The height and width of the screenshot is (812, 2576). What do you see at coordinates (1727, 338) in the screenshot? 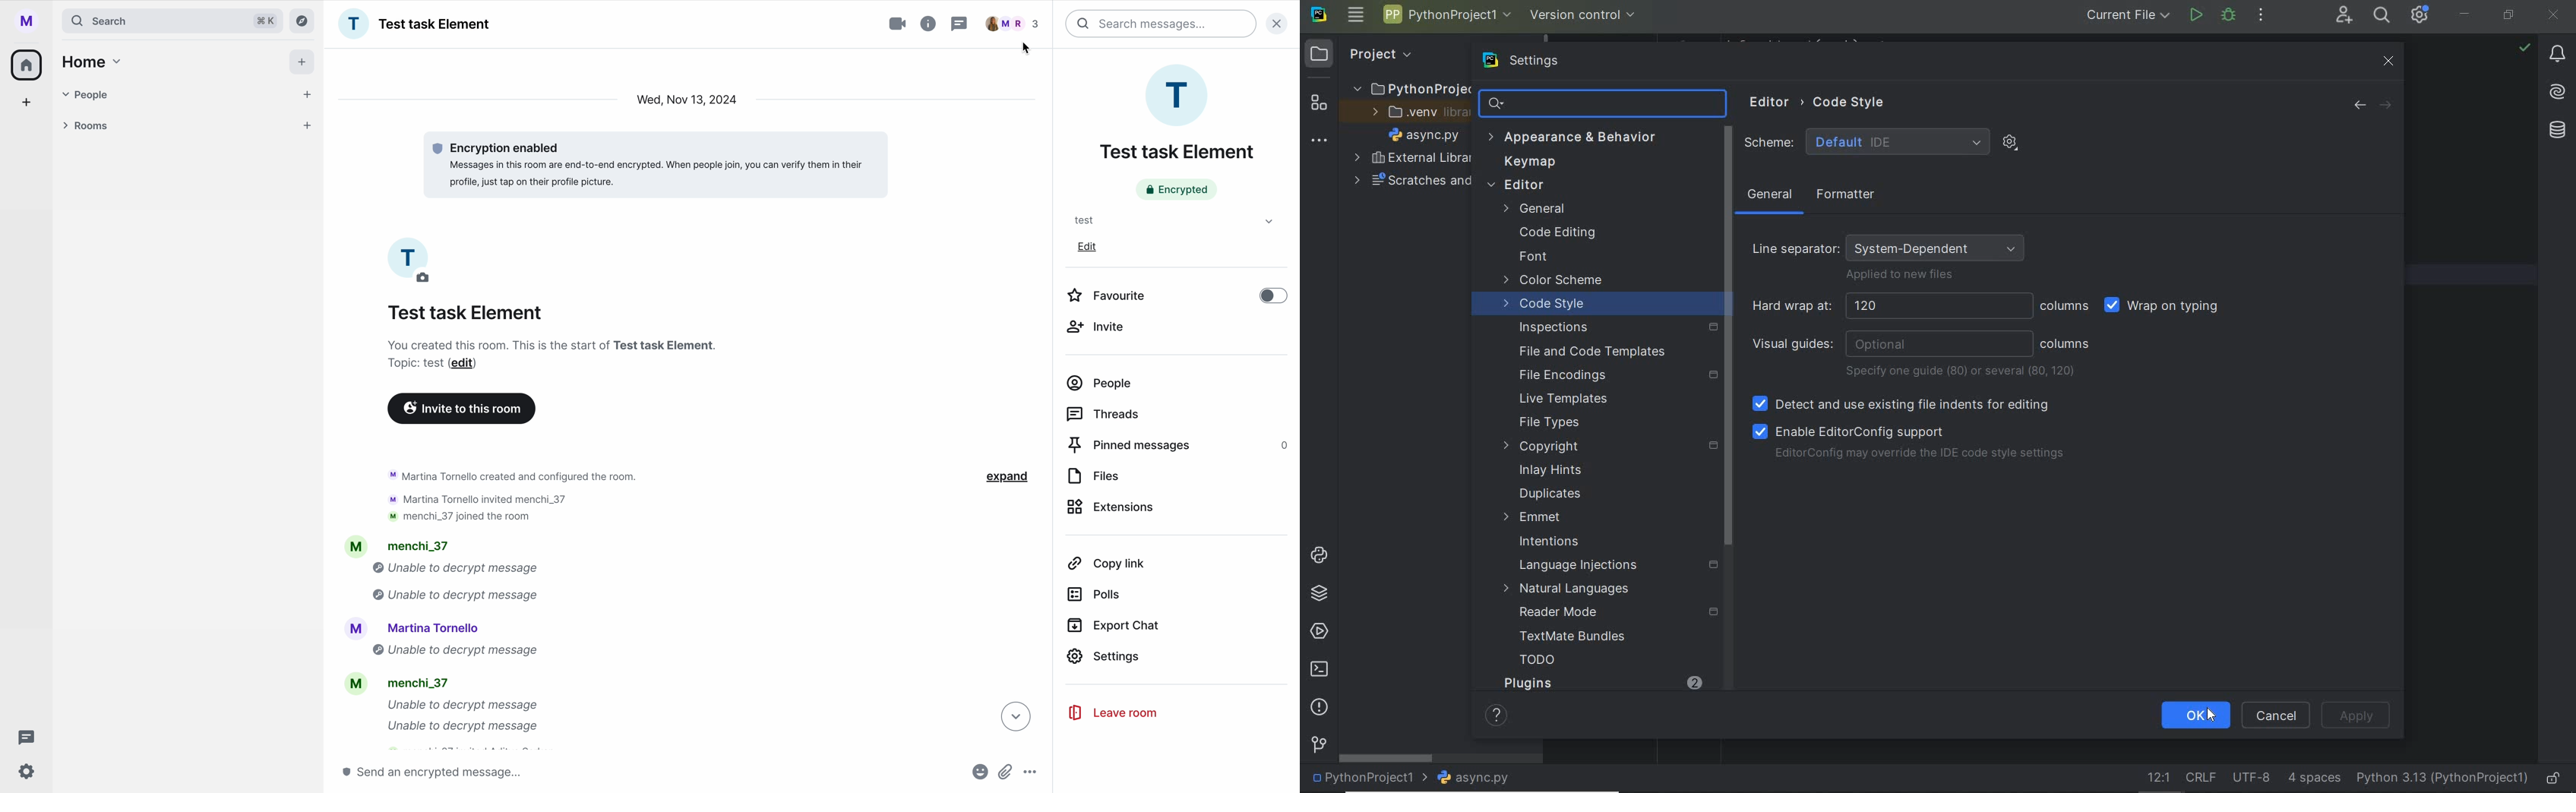
I see `Scroll Bar` at bounding box center [1727, 338].